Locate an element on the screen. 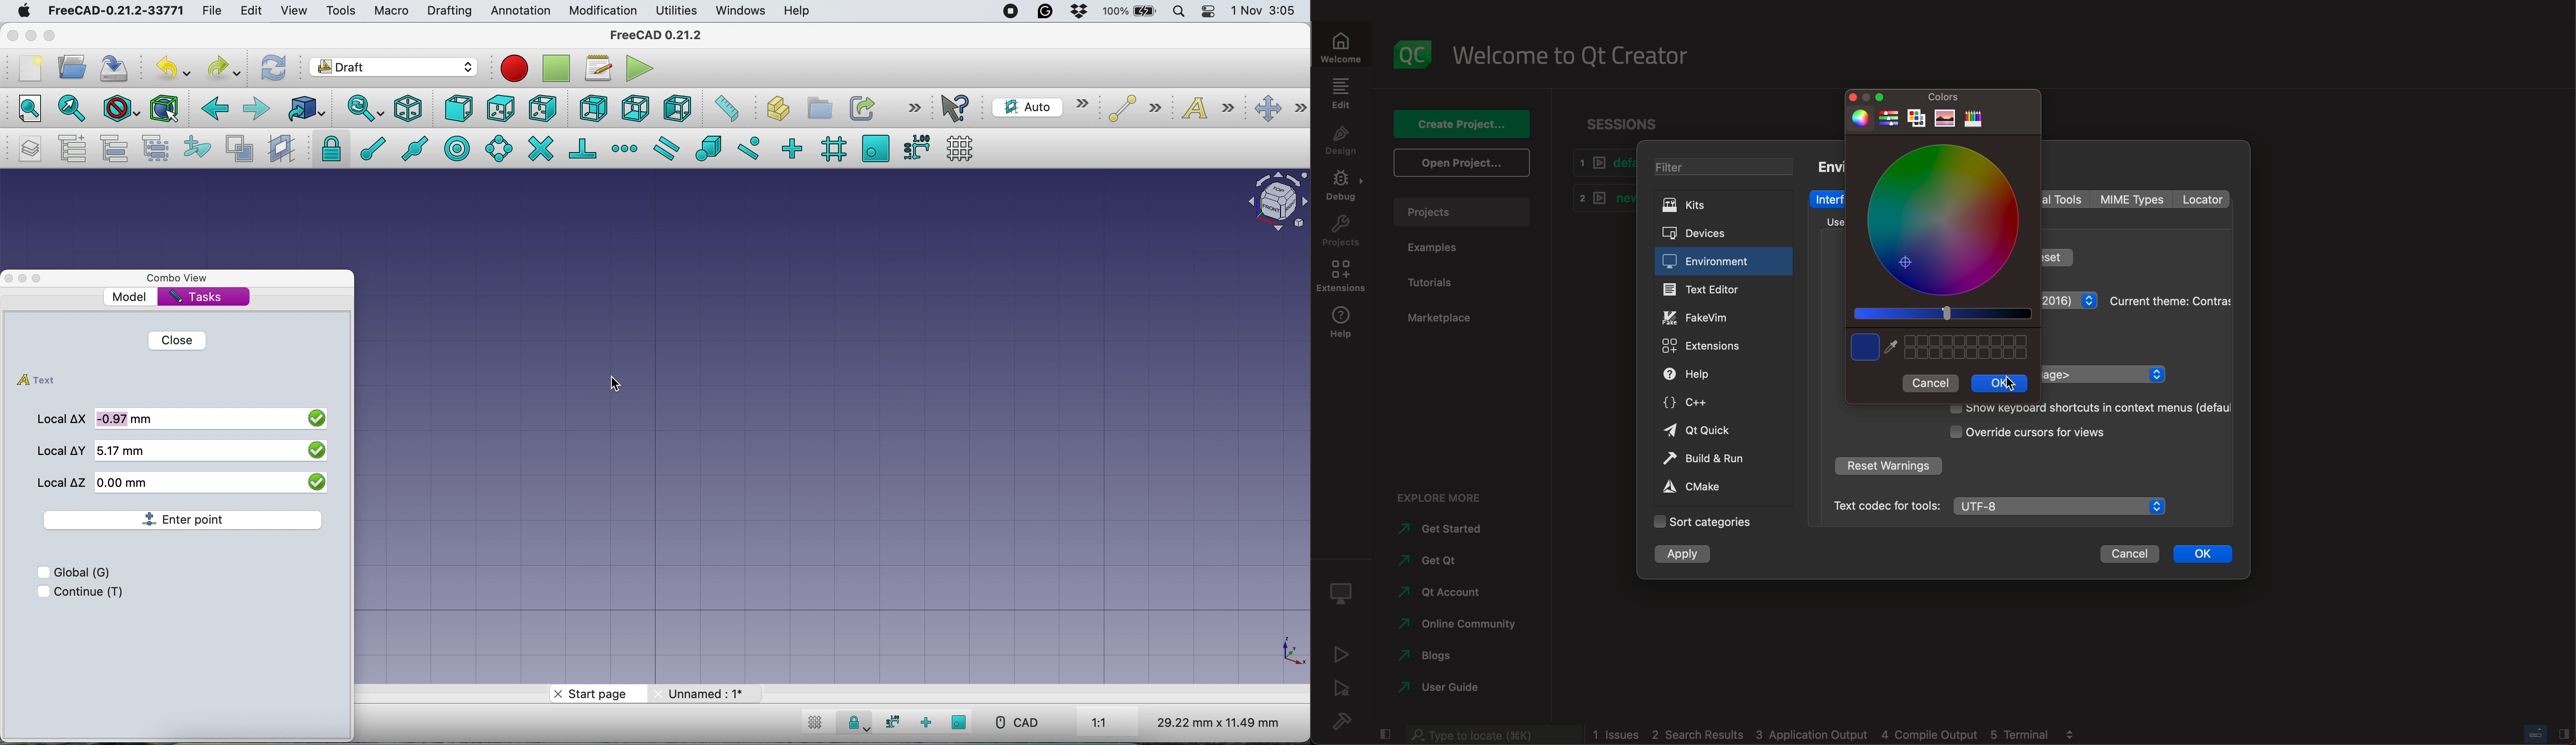 The image size is (2576, 756). reset warnings is located at coordinates (1888, 467).